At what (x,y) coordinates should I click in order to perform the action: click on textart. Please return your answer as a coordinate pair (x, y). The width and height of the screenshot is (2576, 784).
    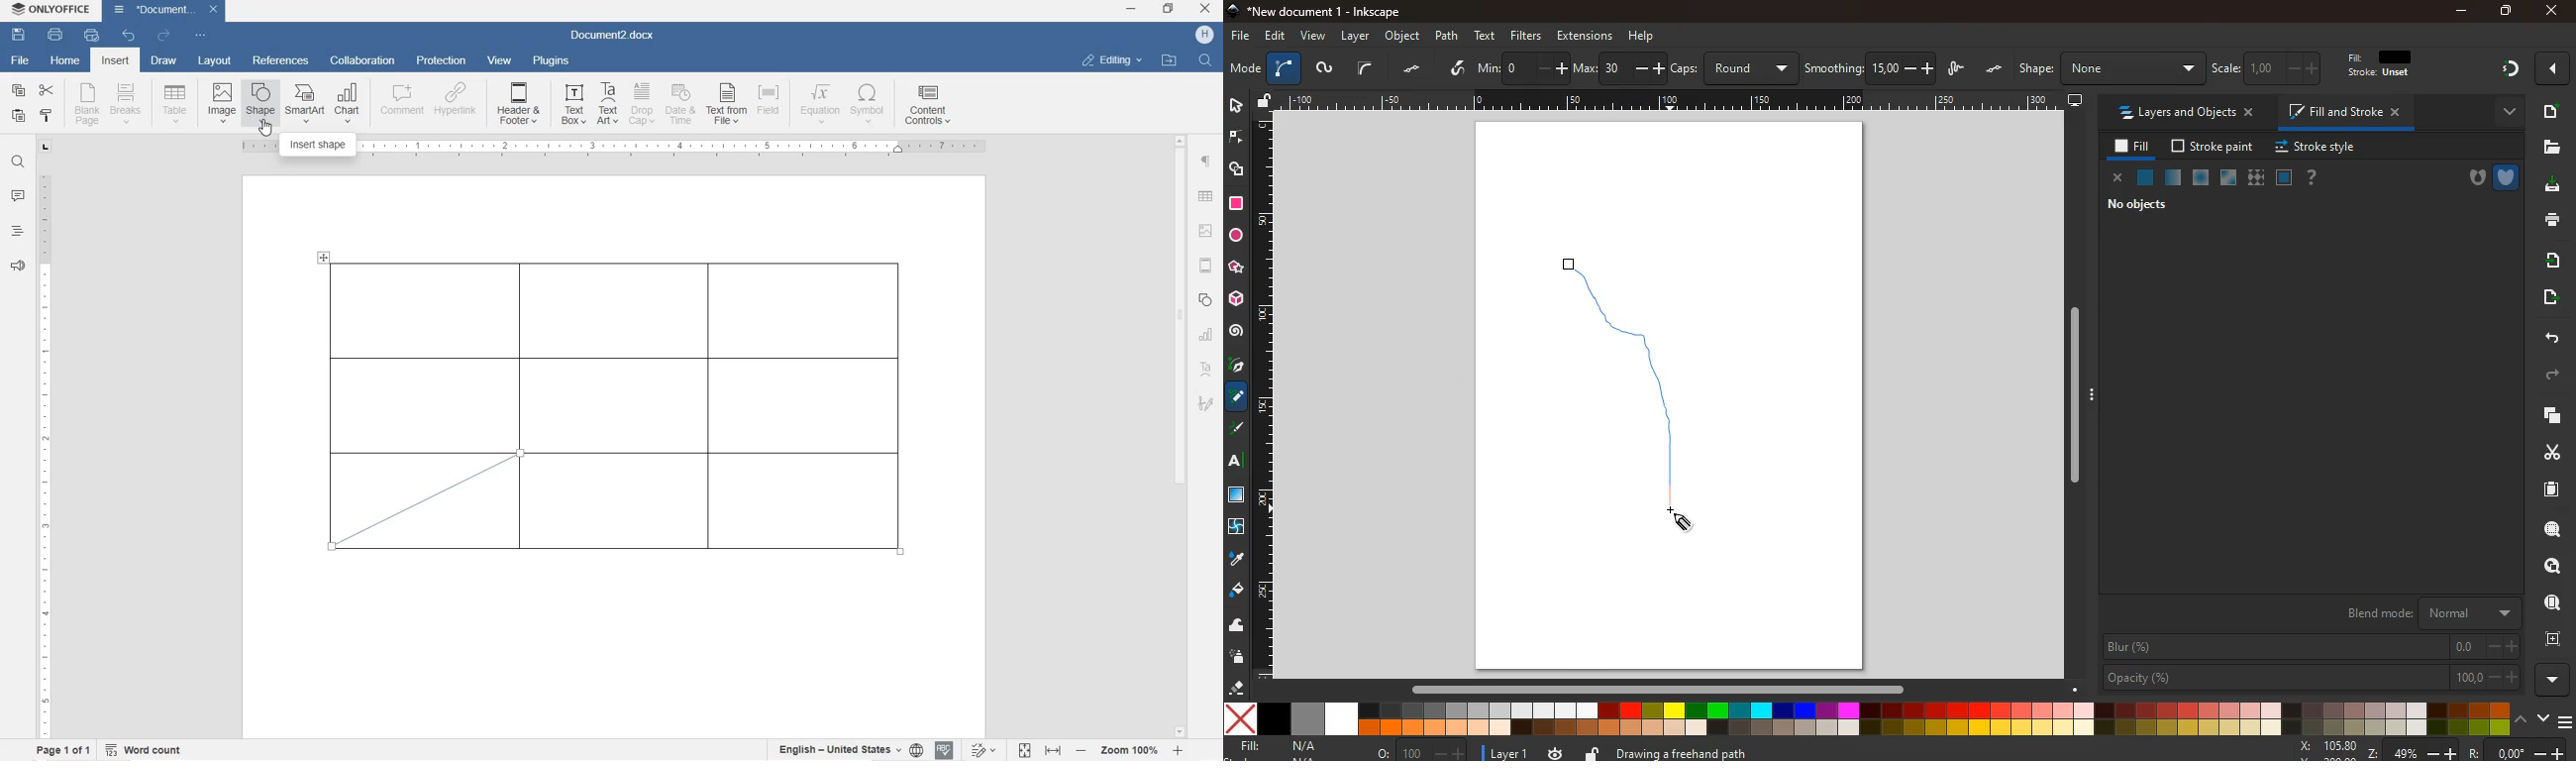
    Looking at the image, I should click on (1206, 367).